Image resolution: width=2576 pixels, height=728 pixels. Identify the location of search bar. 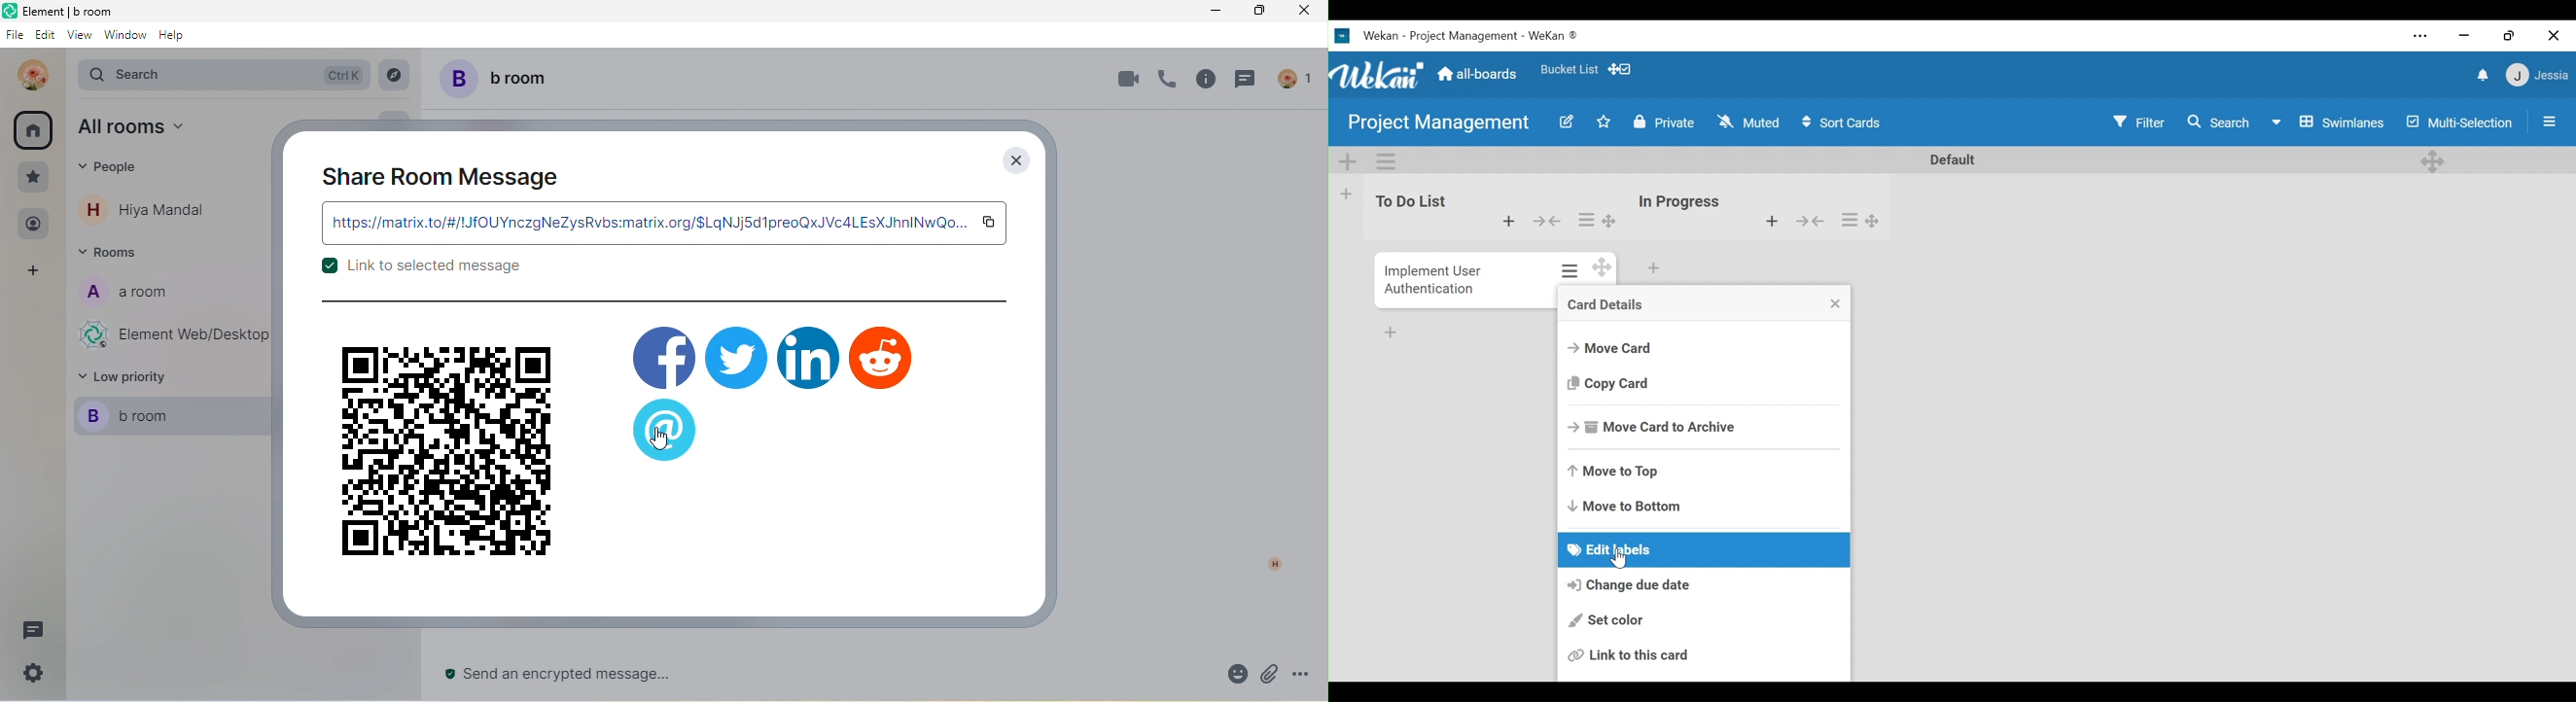
(222, 73).